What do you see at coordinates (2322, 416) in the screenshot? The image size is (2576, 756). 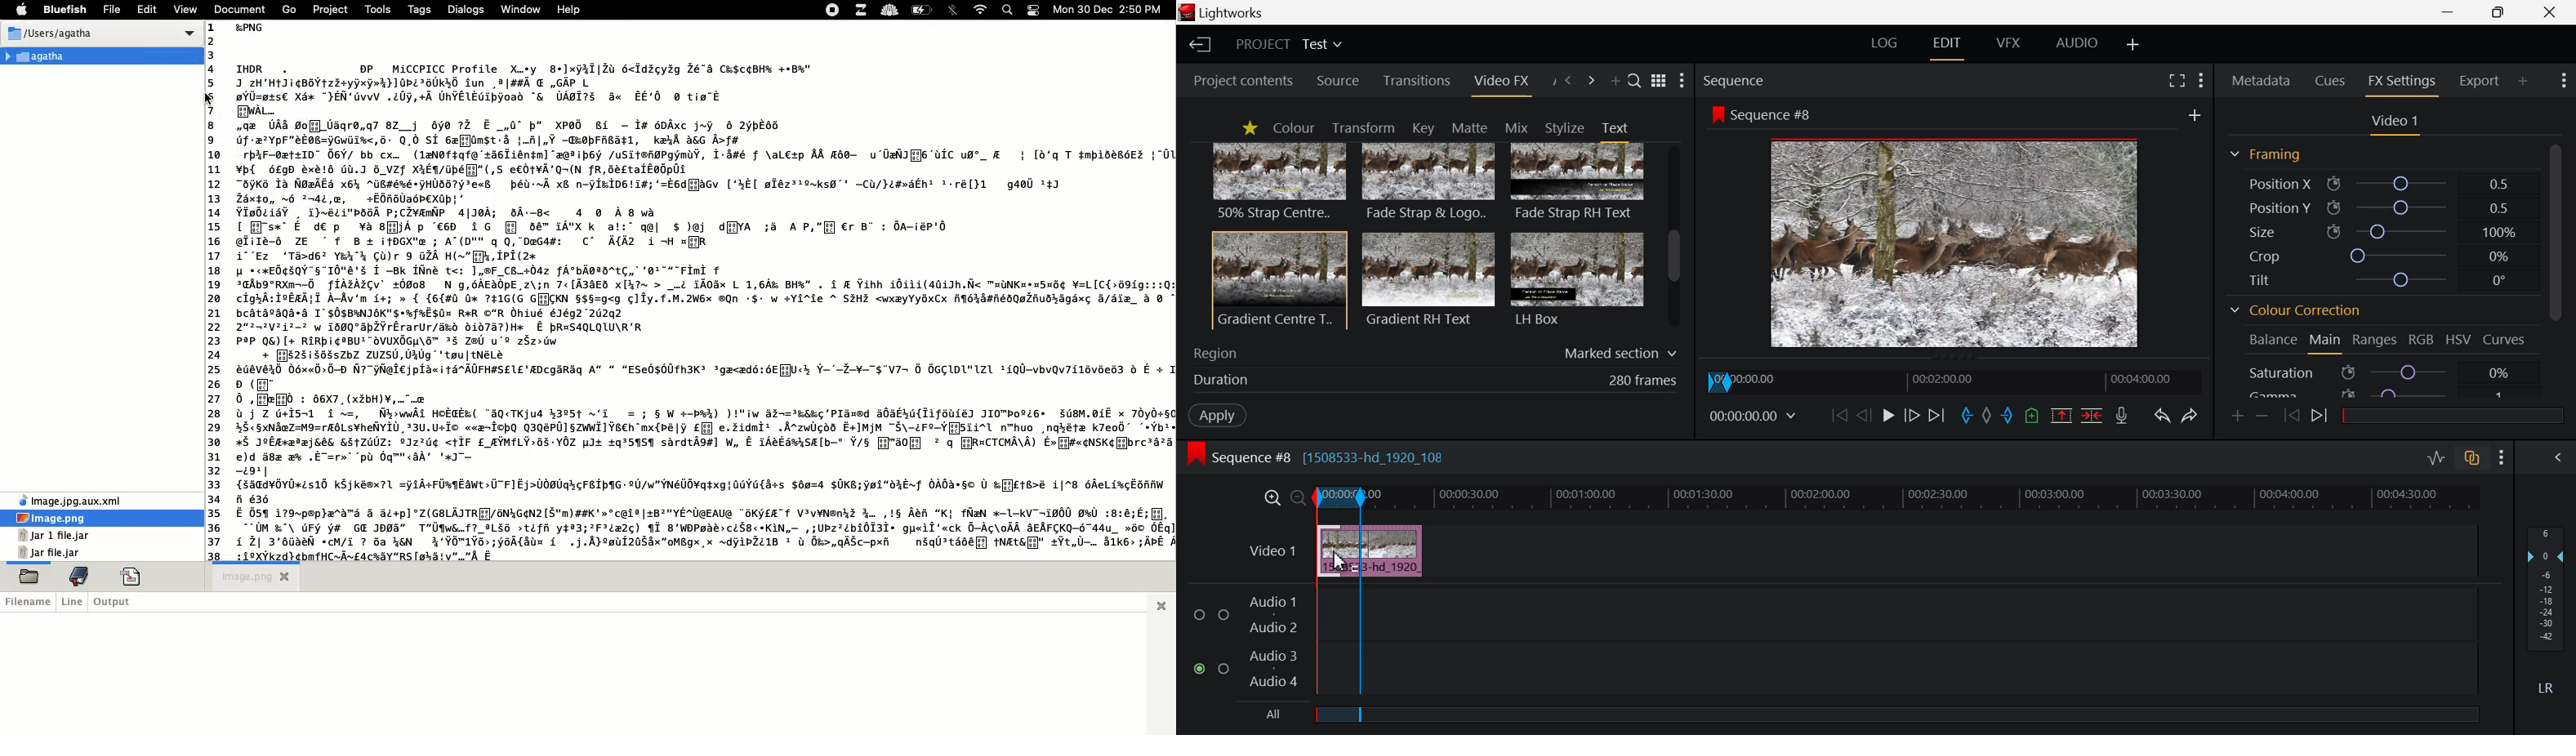 I see `Next keyframe` at bounding box center [2322, 416].